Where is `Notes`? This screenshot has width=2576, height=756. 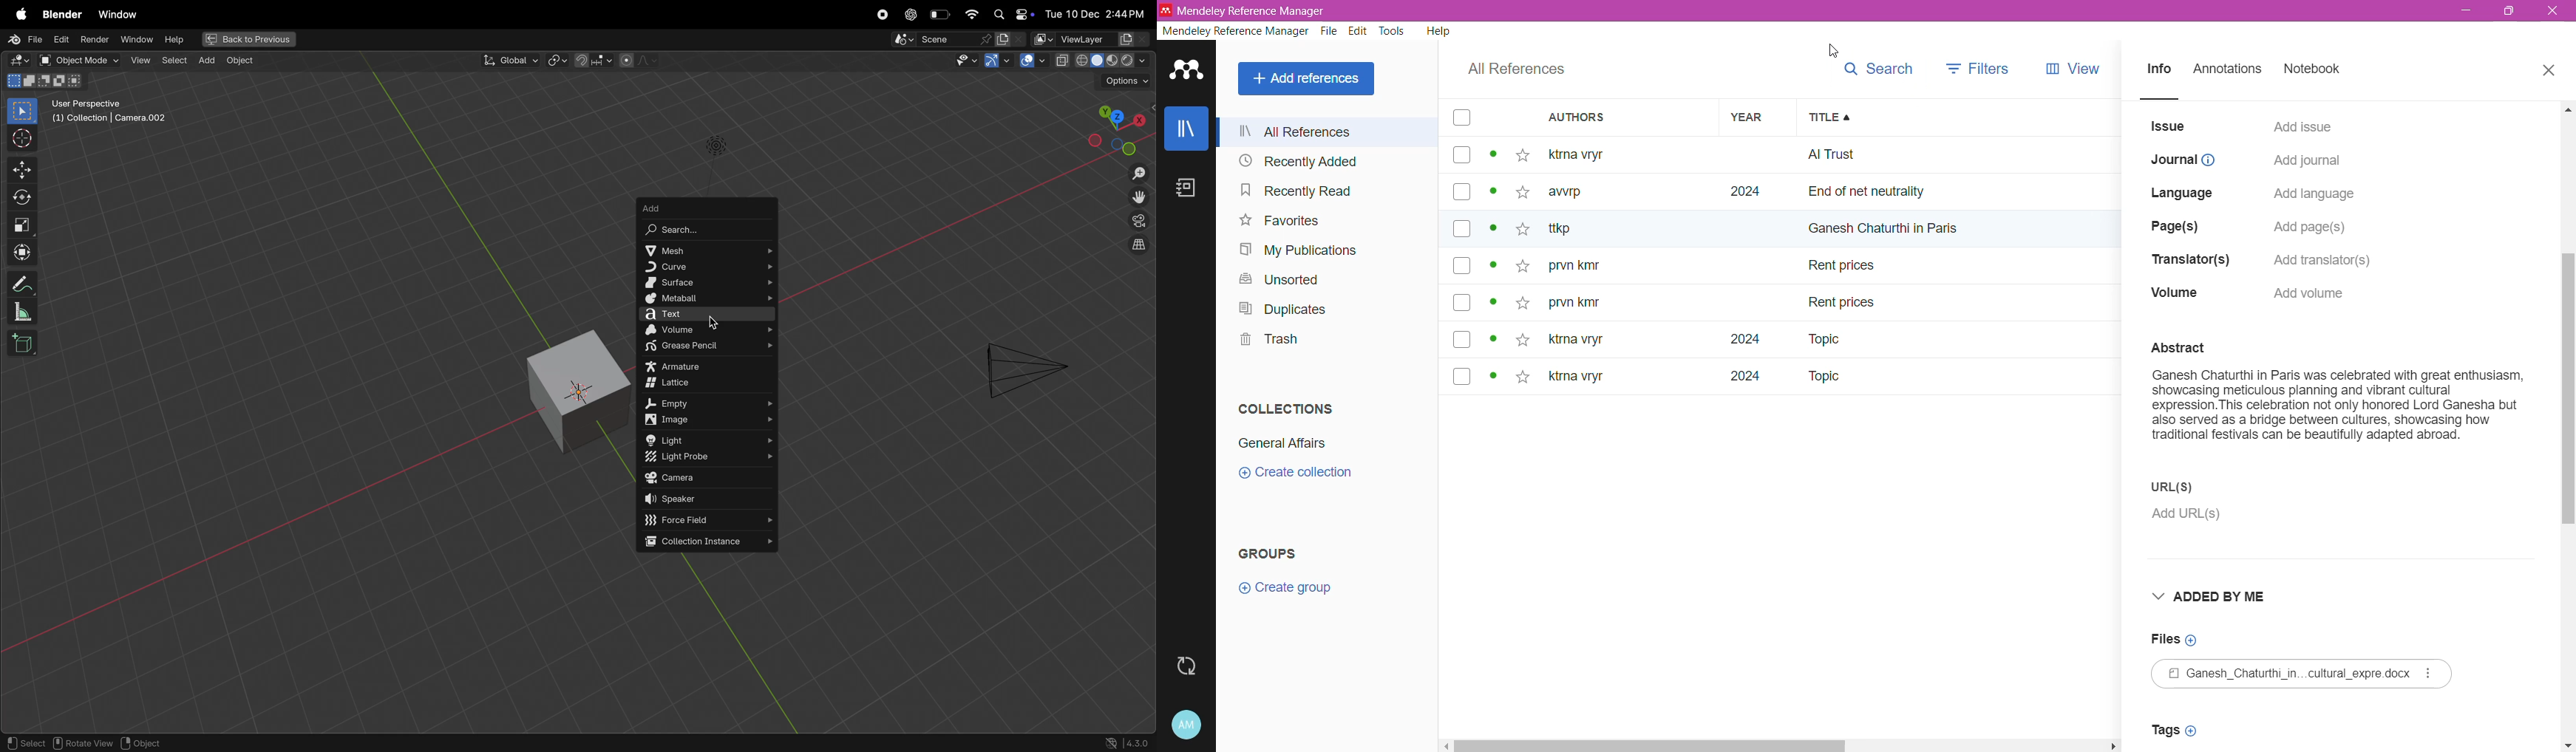 Notes is located at coordinates (1184, 188).